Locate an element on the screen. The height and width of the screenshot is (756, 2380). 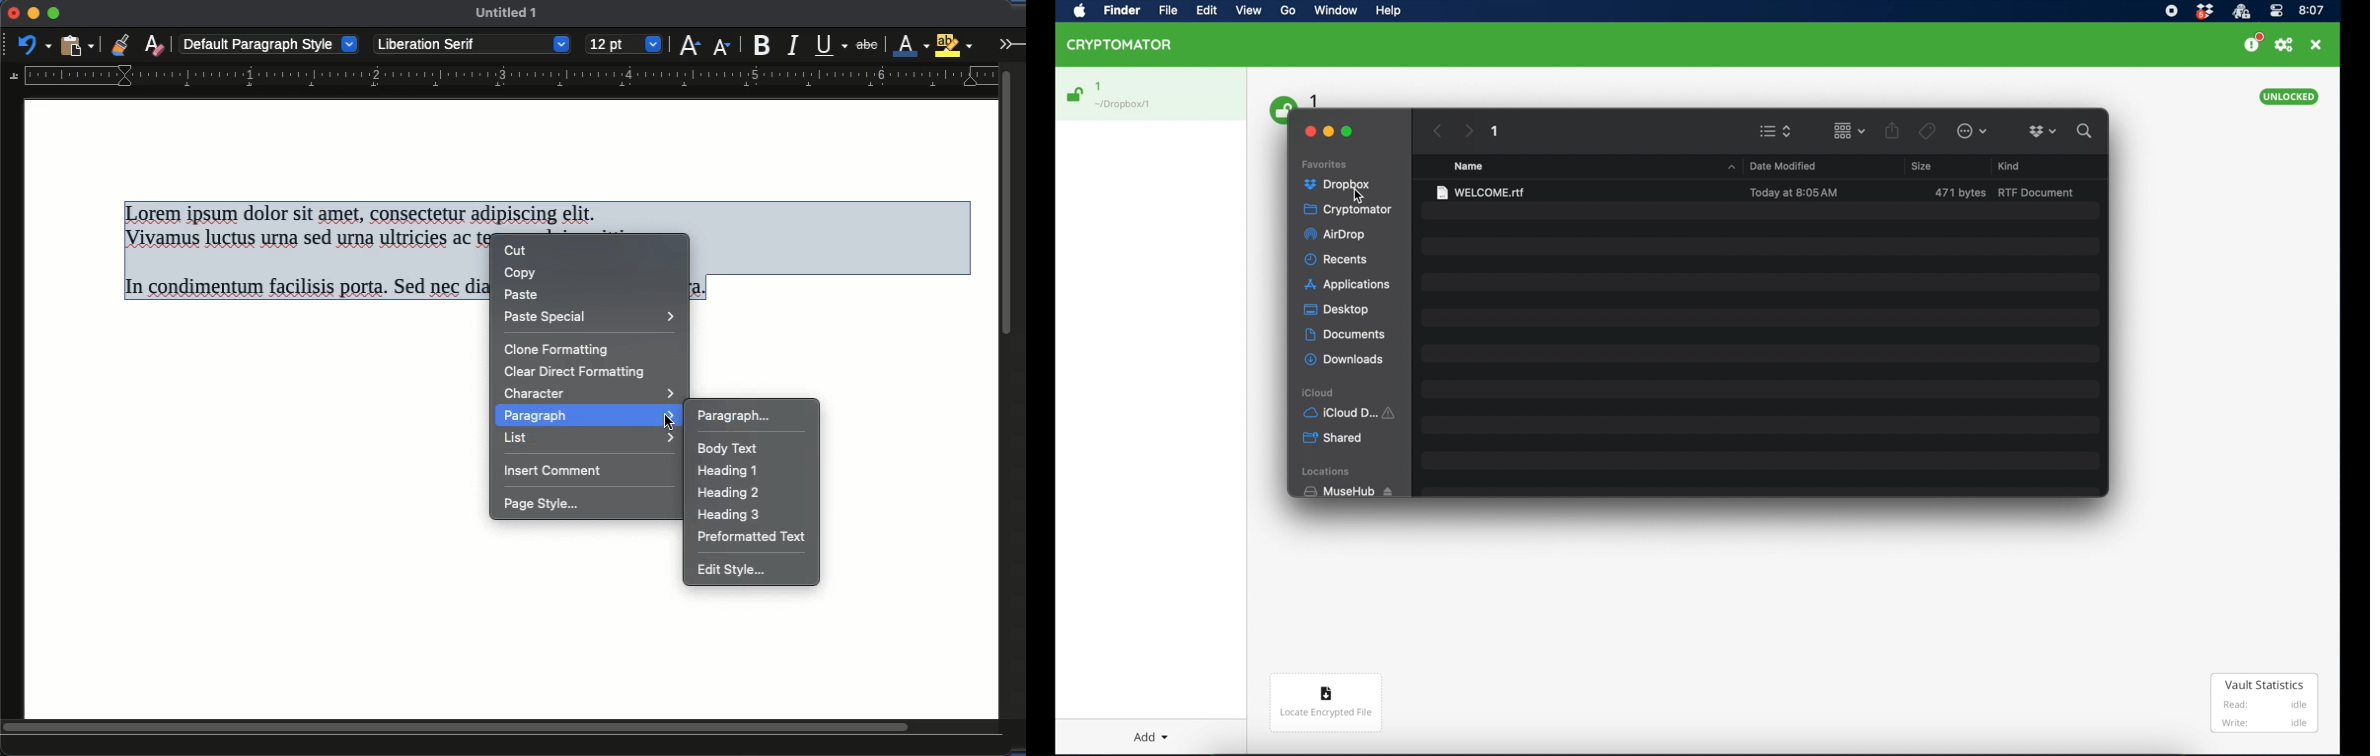
increase size is located at coordinates (689, 44).